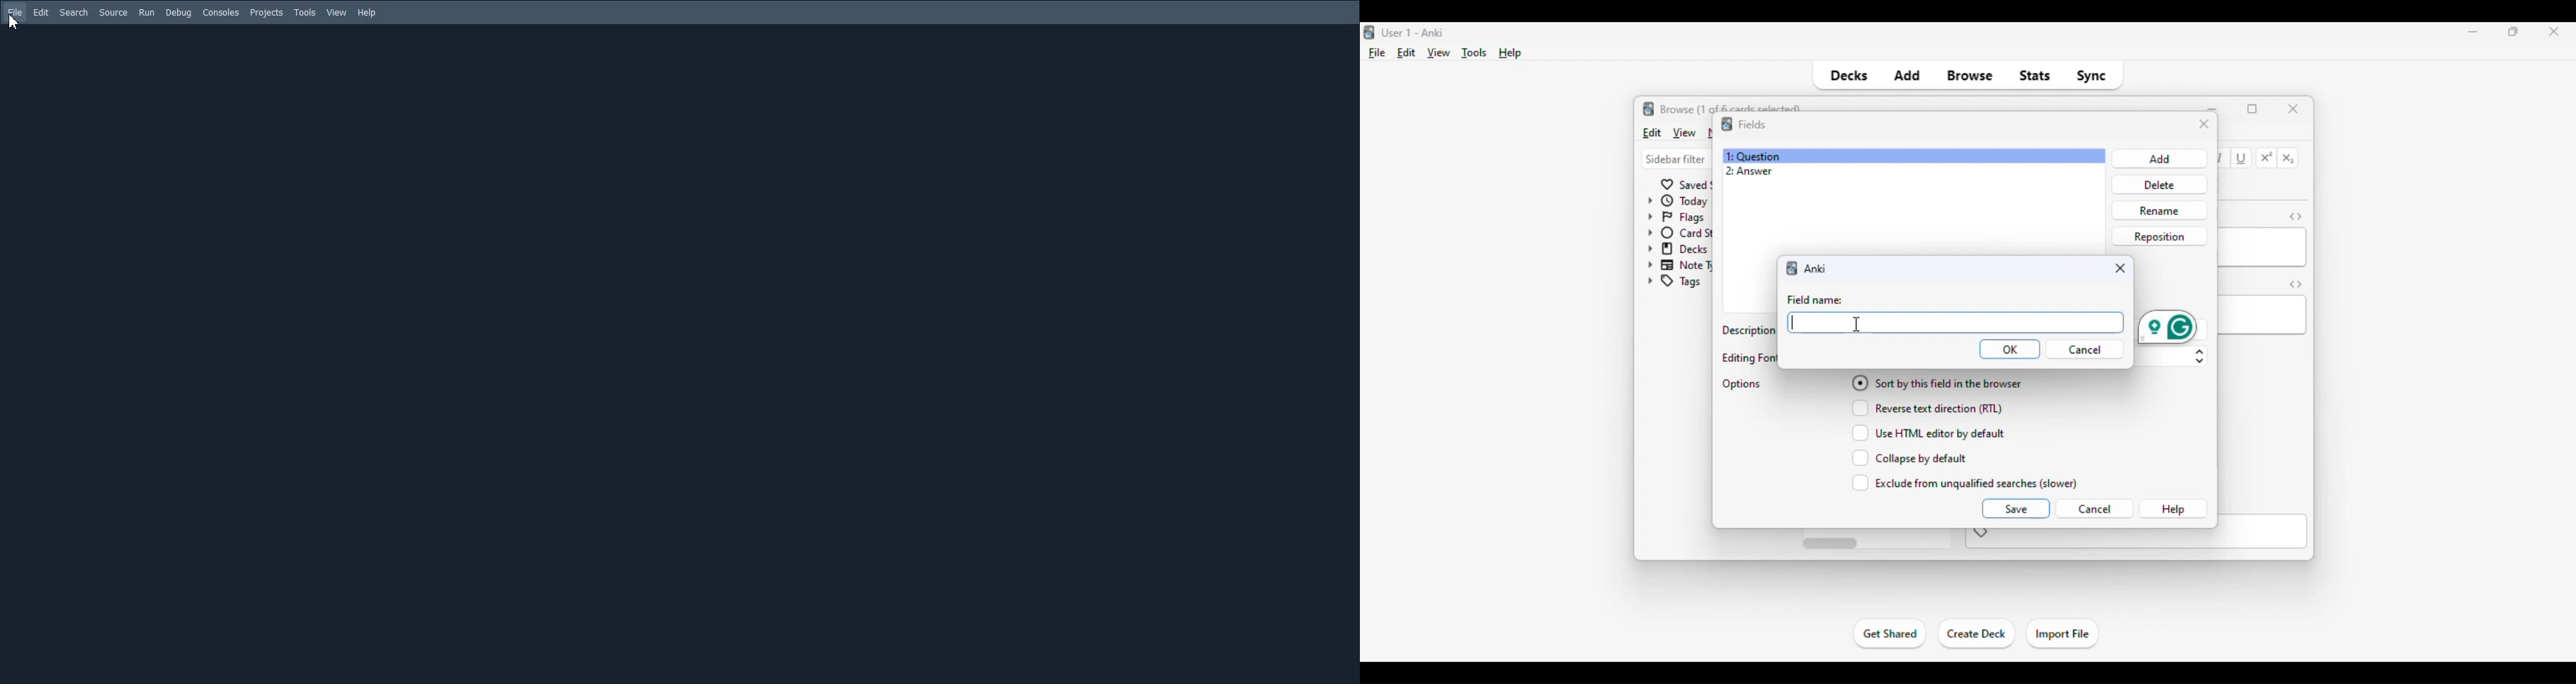 The height and width of the screenshot is (700, 2576). Describe the element at coordinates (2253, 109) in the screenshot. I see `maximize` at that location.